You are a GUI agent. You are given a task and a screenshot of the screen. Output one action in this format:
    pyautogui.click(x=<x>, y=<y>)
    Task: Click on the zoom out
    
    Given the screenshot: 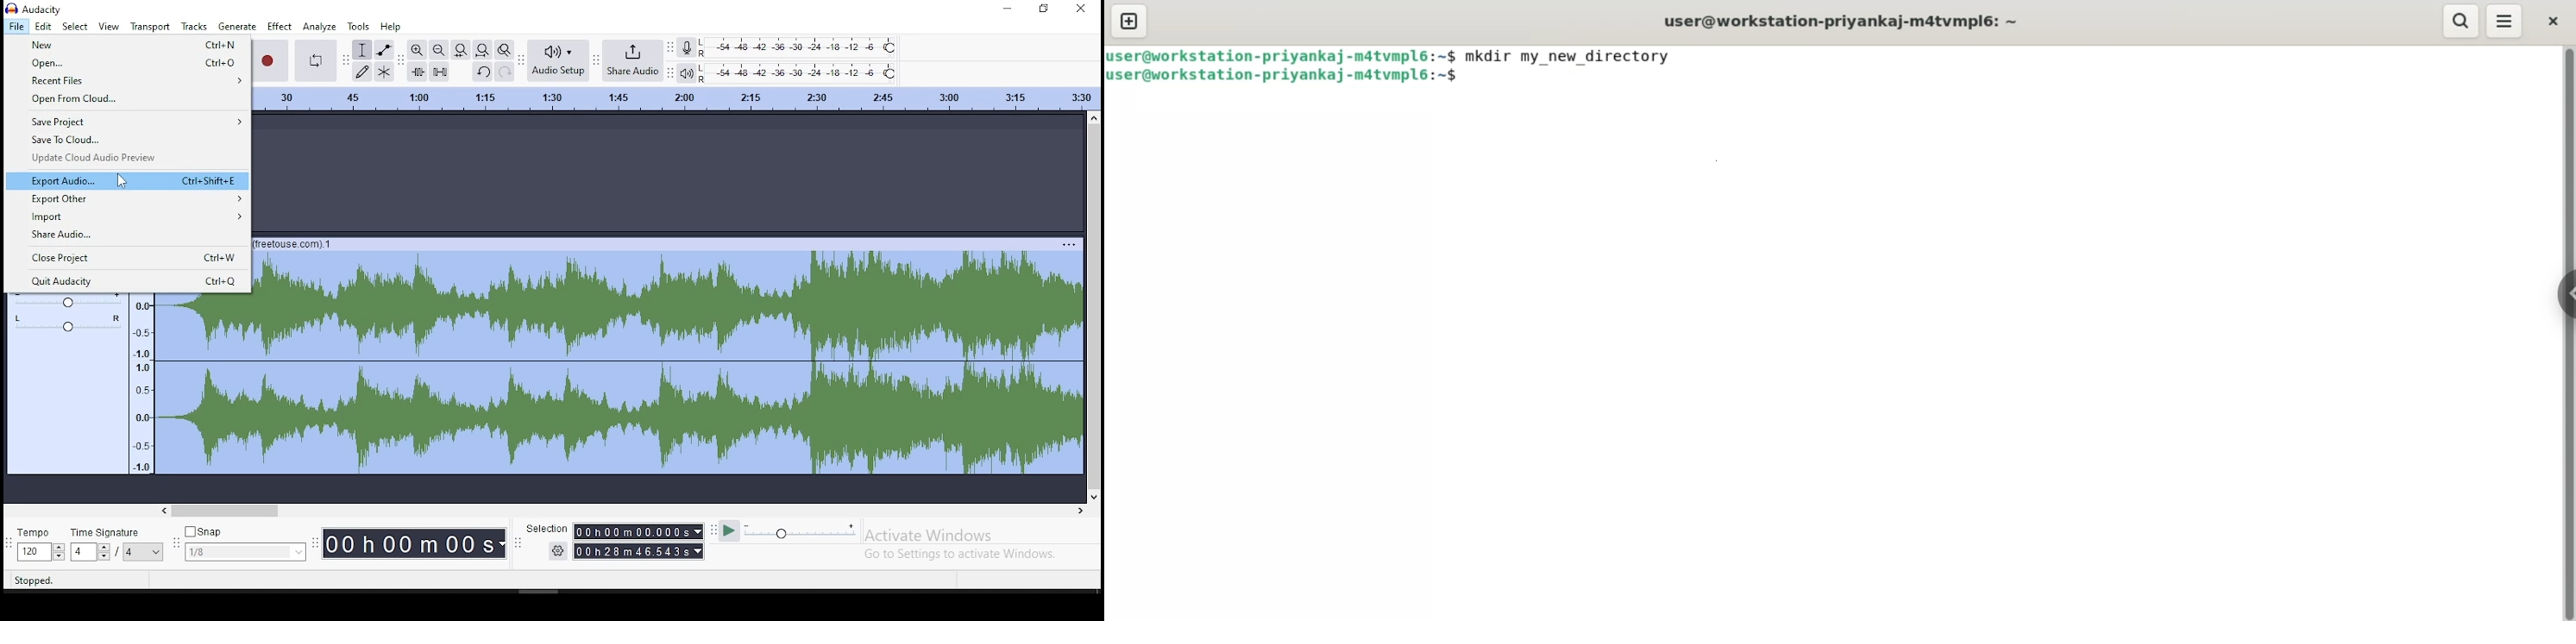 What is the action you would take?
    pyautogui.click(x=438, y=50)
    